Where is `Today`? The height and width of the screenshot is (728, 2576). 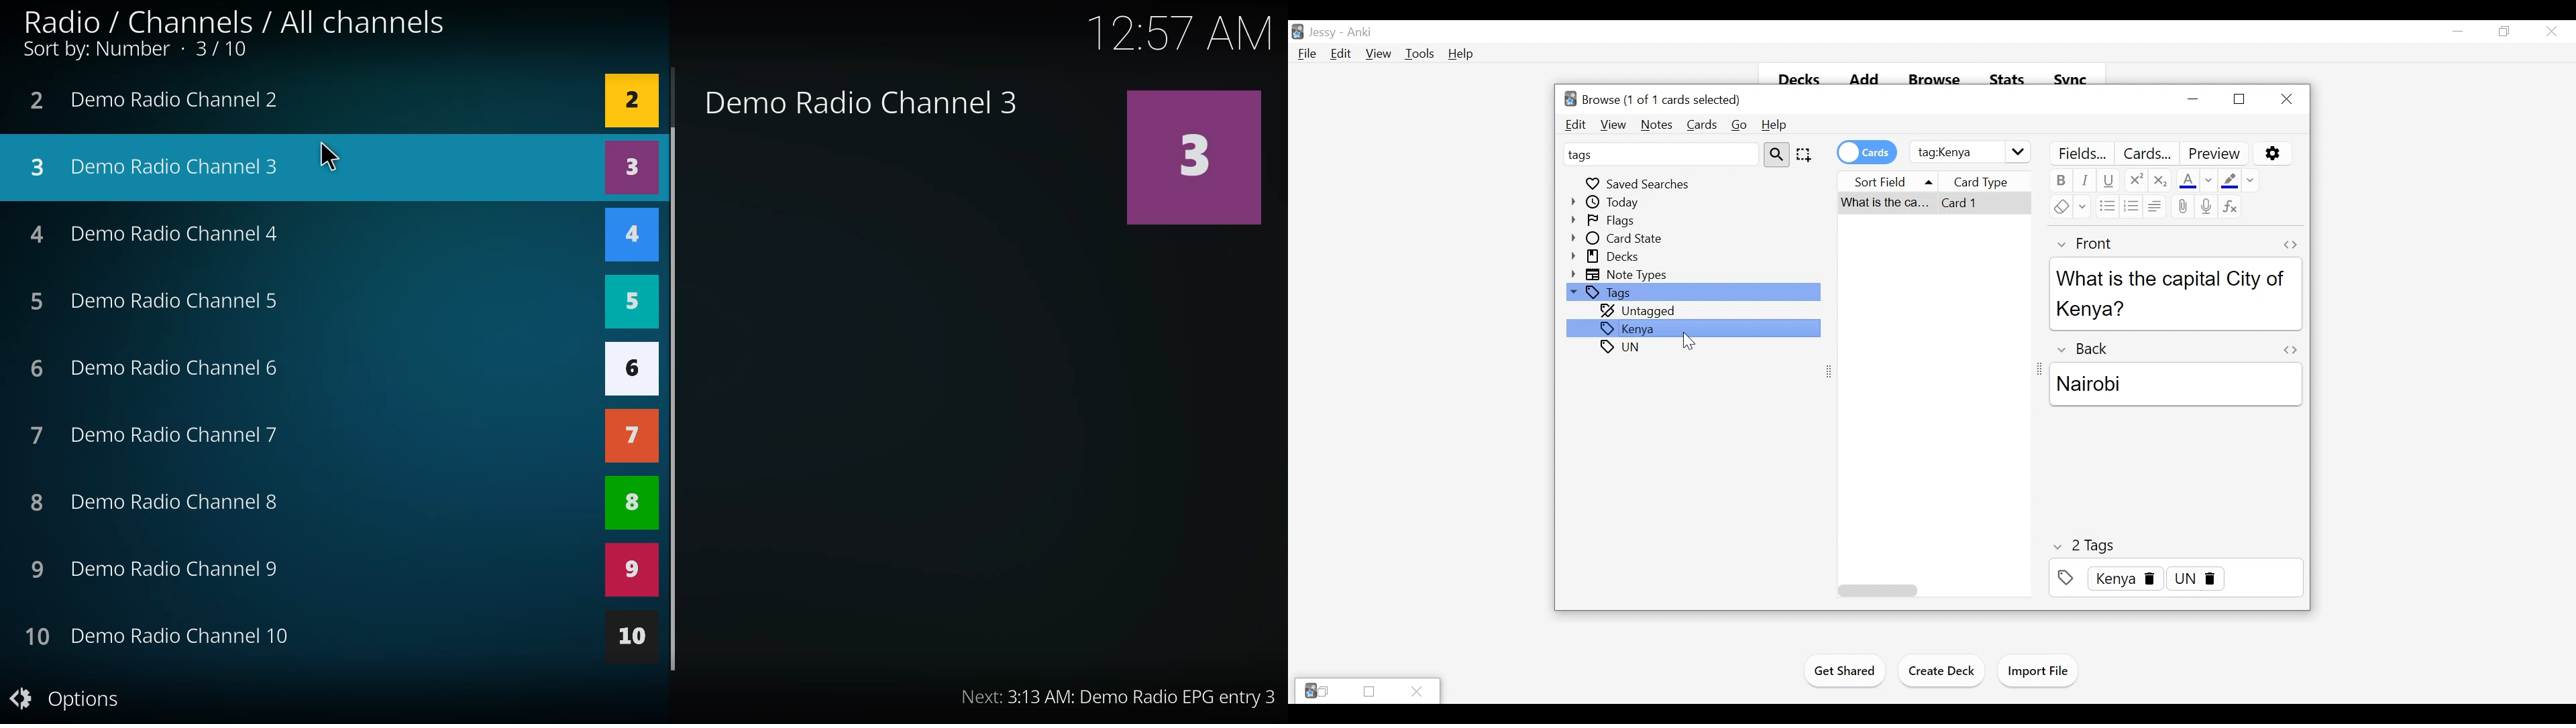
Today is located at coordinates (1607, 202).